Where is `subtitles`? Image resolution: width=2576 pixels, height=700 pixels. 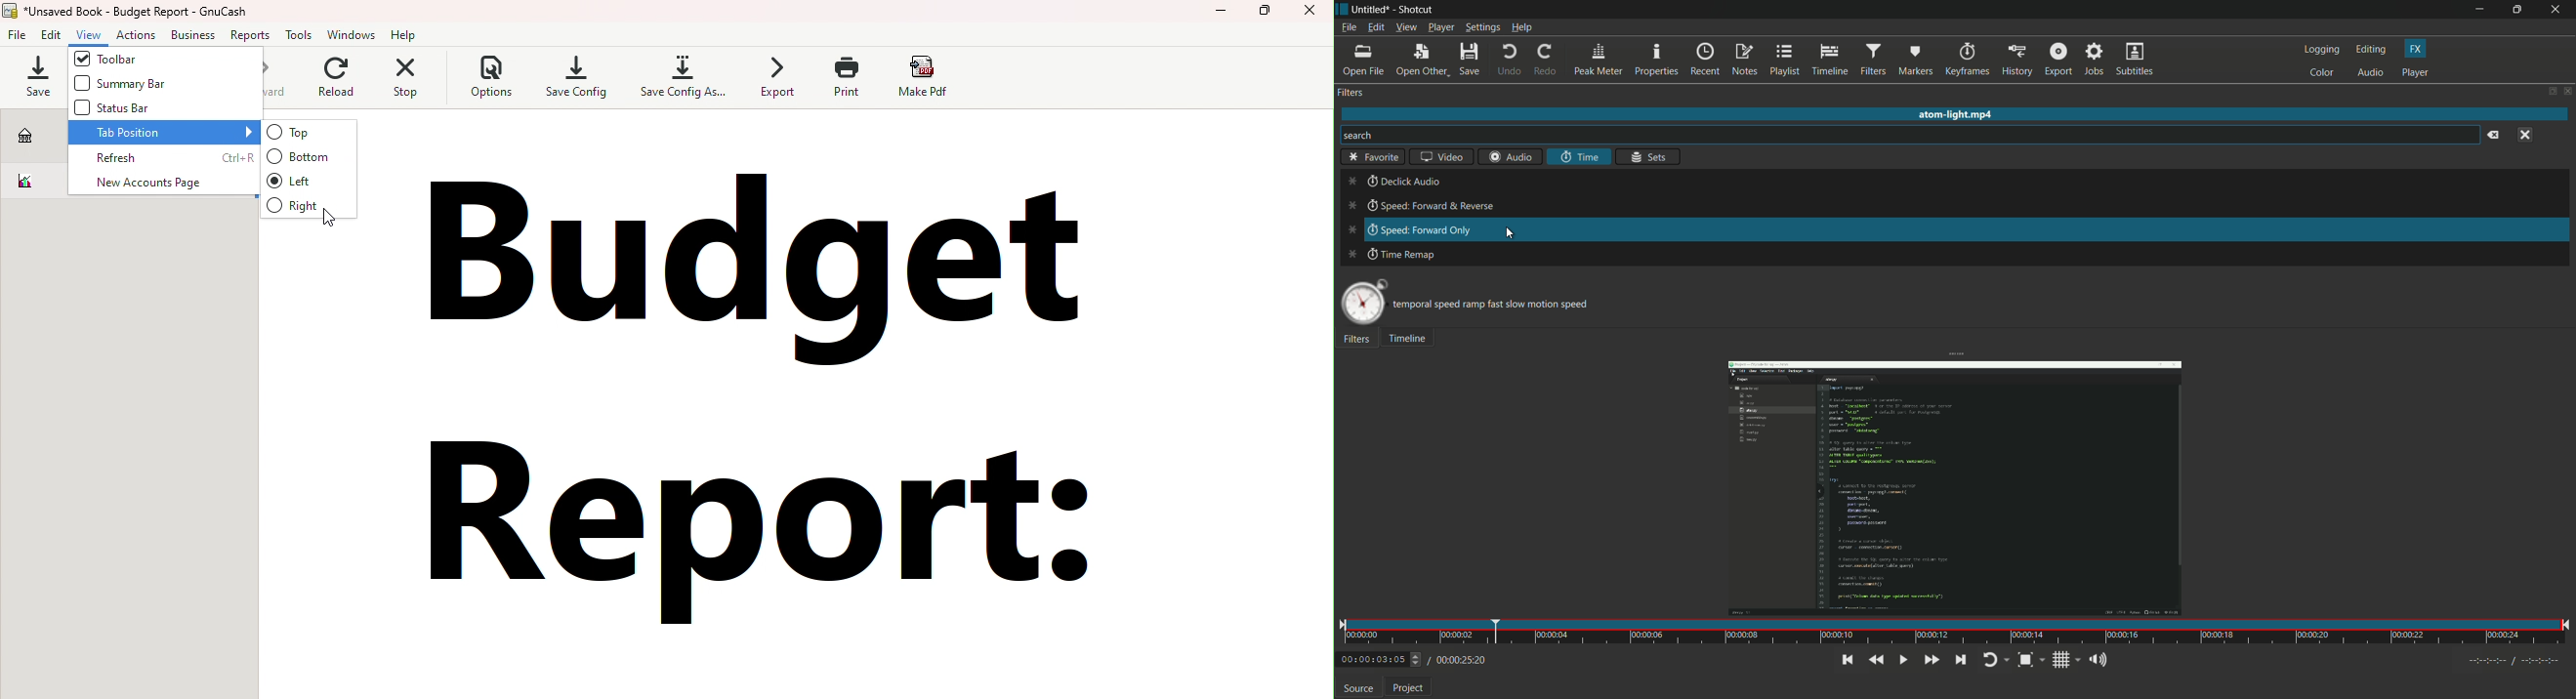 subtitles is located at coordinates (2137, 60).